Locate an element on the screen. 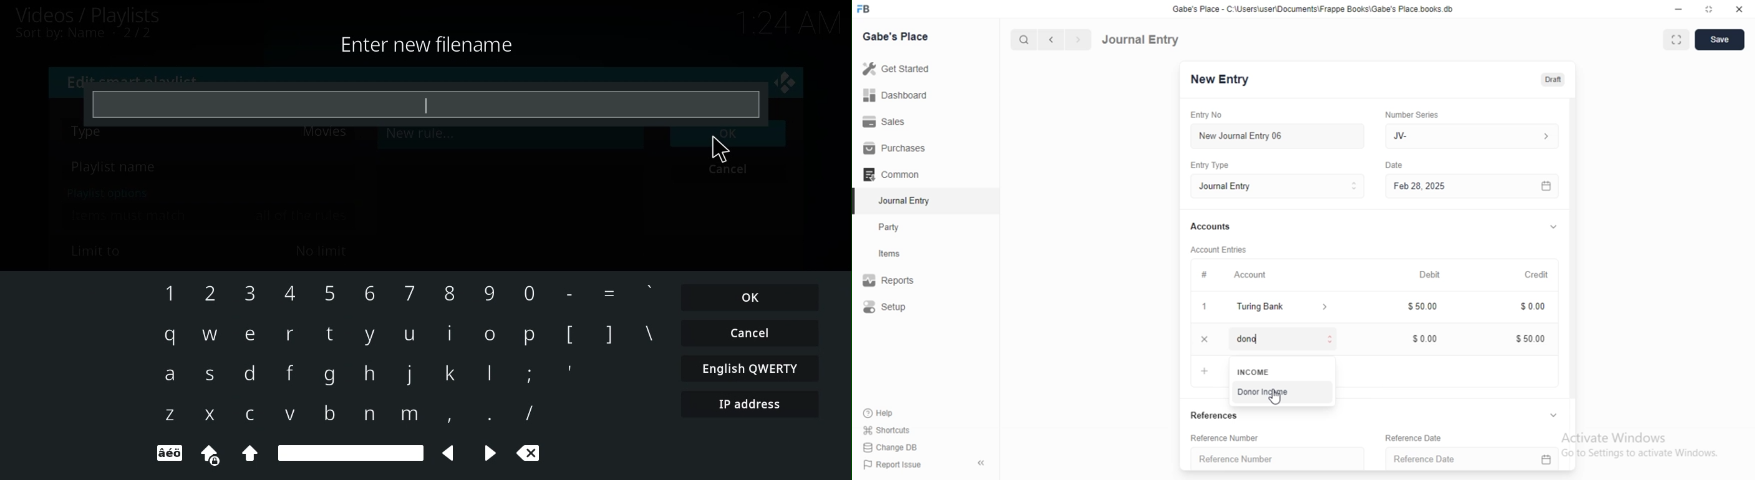 The height and width of the screenshot is (504, 1764). Journal Entry is located at coordinates (1141, 39).